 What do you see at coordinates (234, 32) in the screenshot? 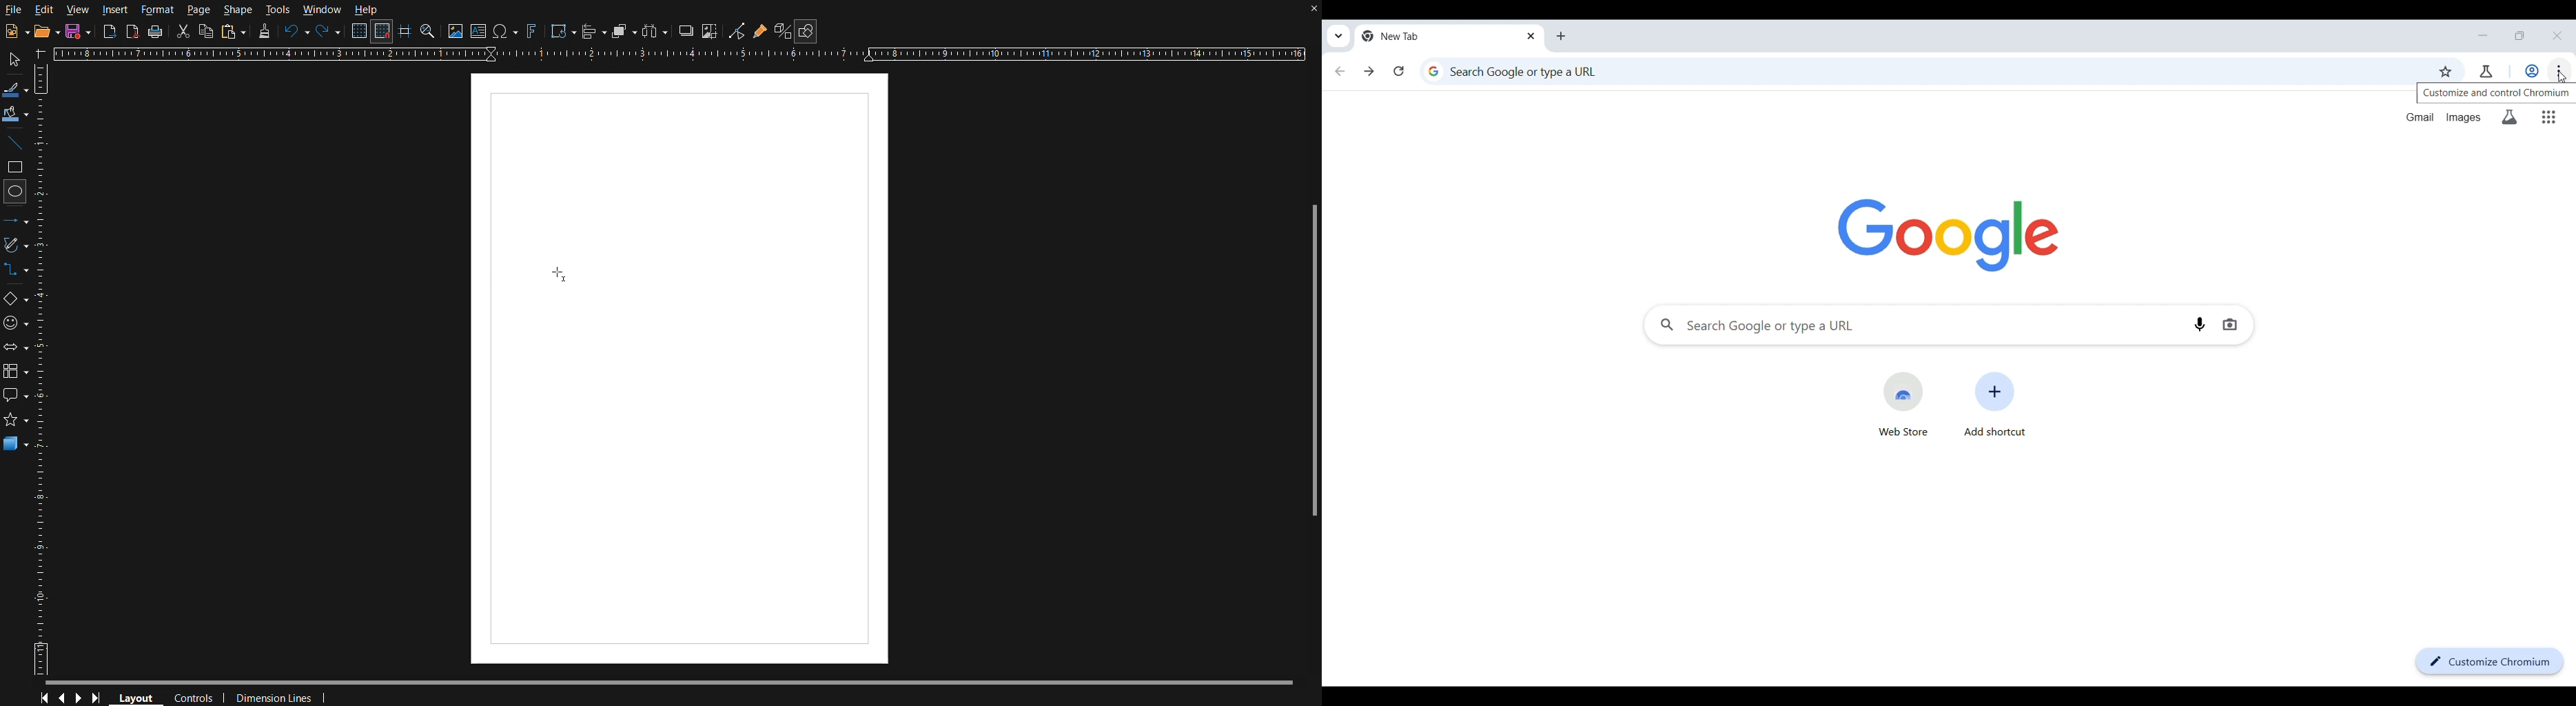
I see `Paste` at bounding box center [234, 32].